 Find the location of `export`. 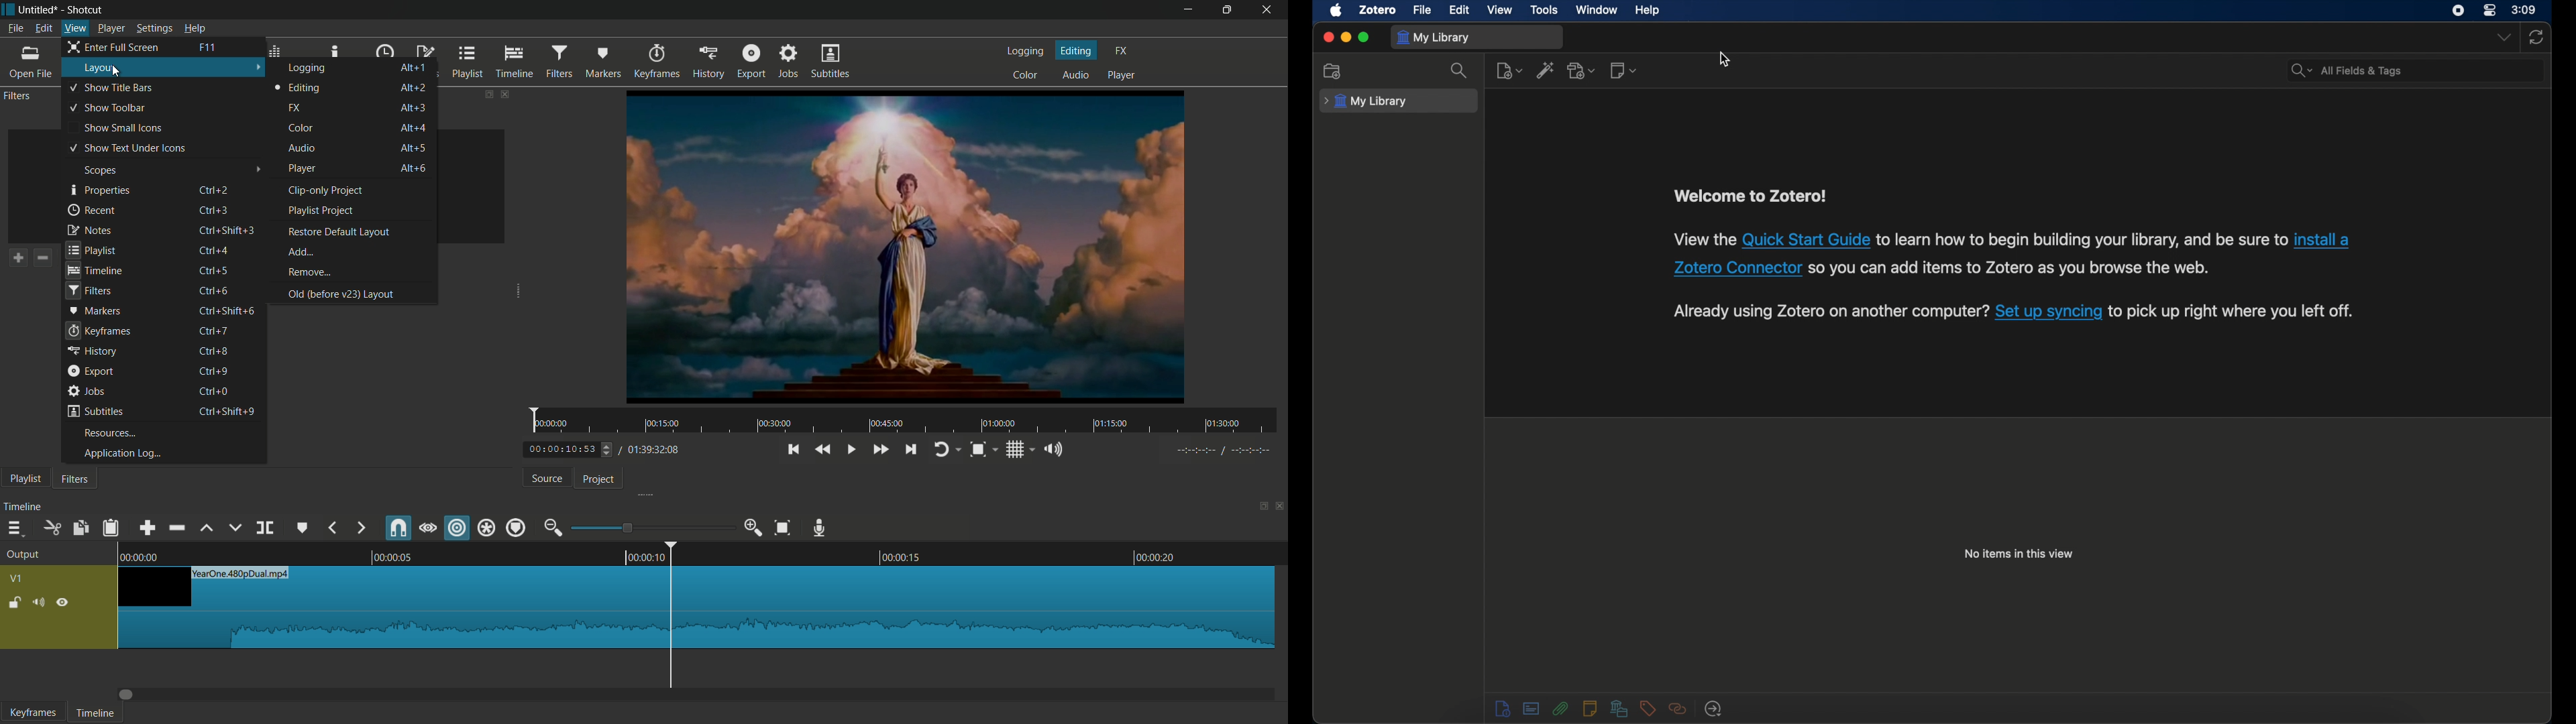

export is located at coordinates (89, 371).